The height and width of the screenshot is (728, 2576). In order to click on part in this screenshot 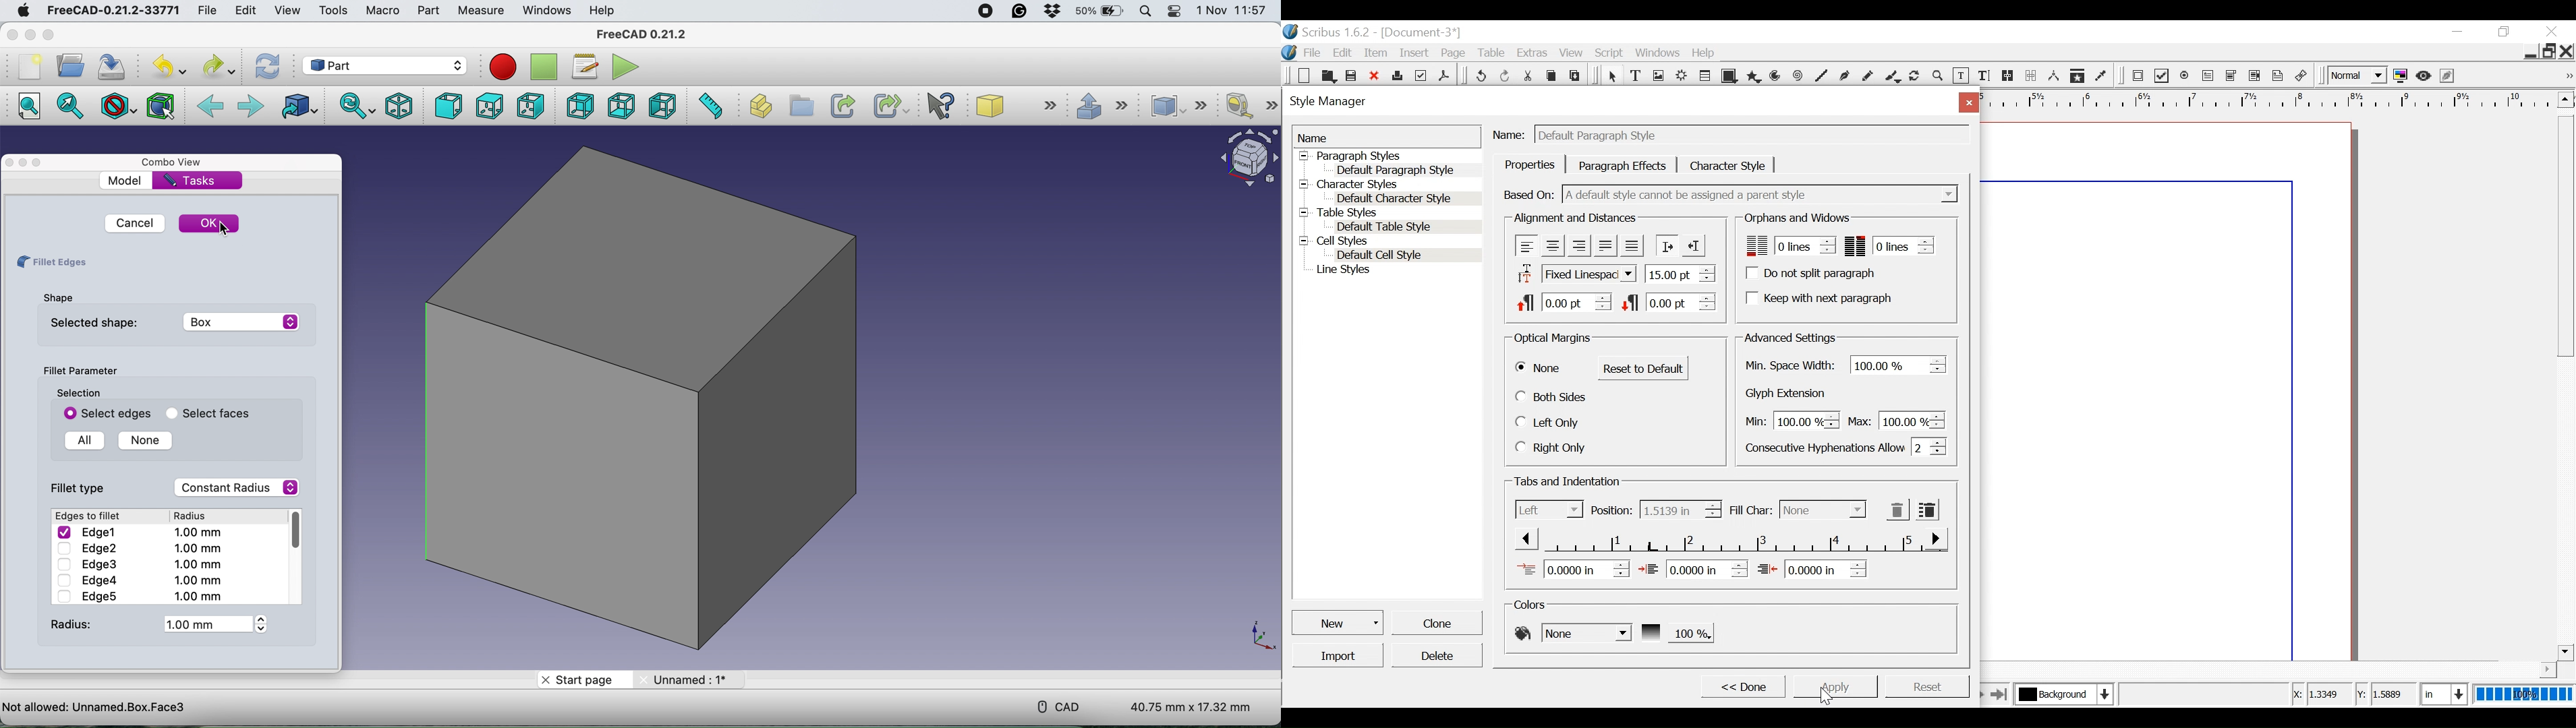, I will do `click(428, 9)`.